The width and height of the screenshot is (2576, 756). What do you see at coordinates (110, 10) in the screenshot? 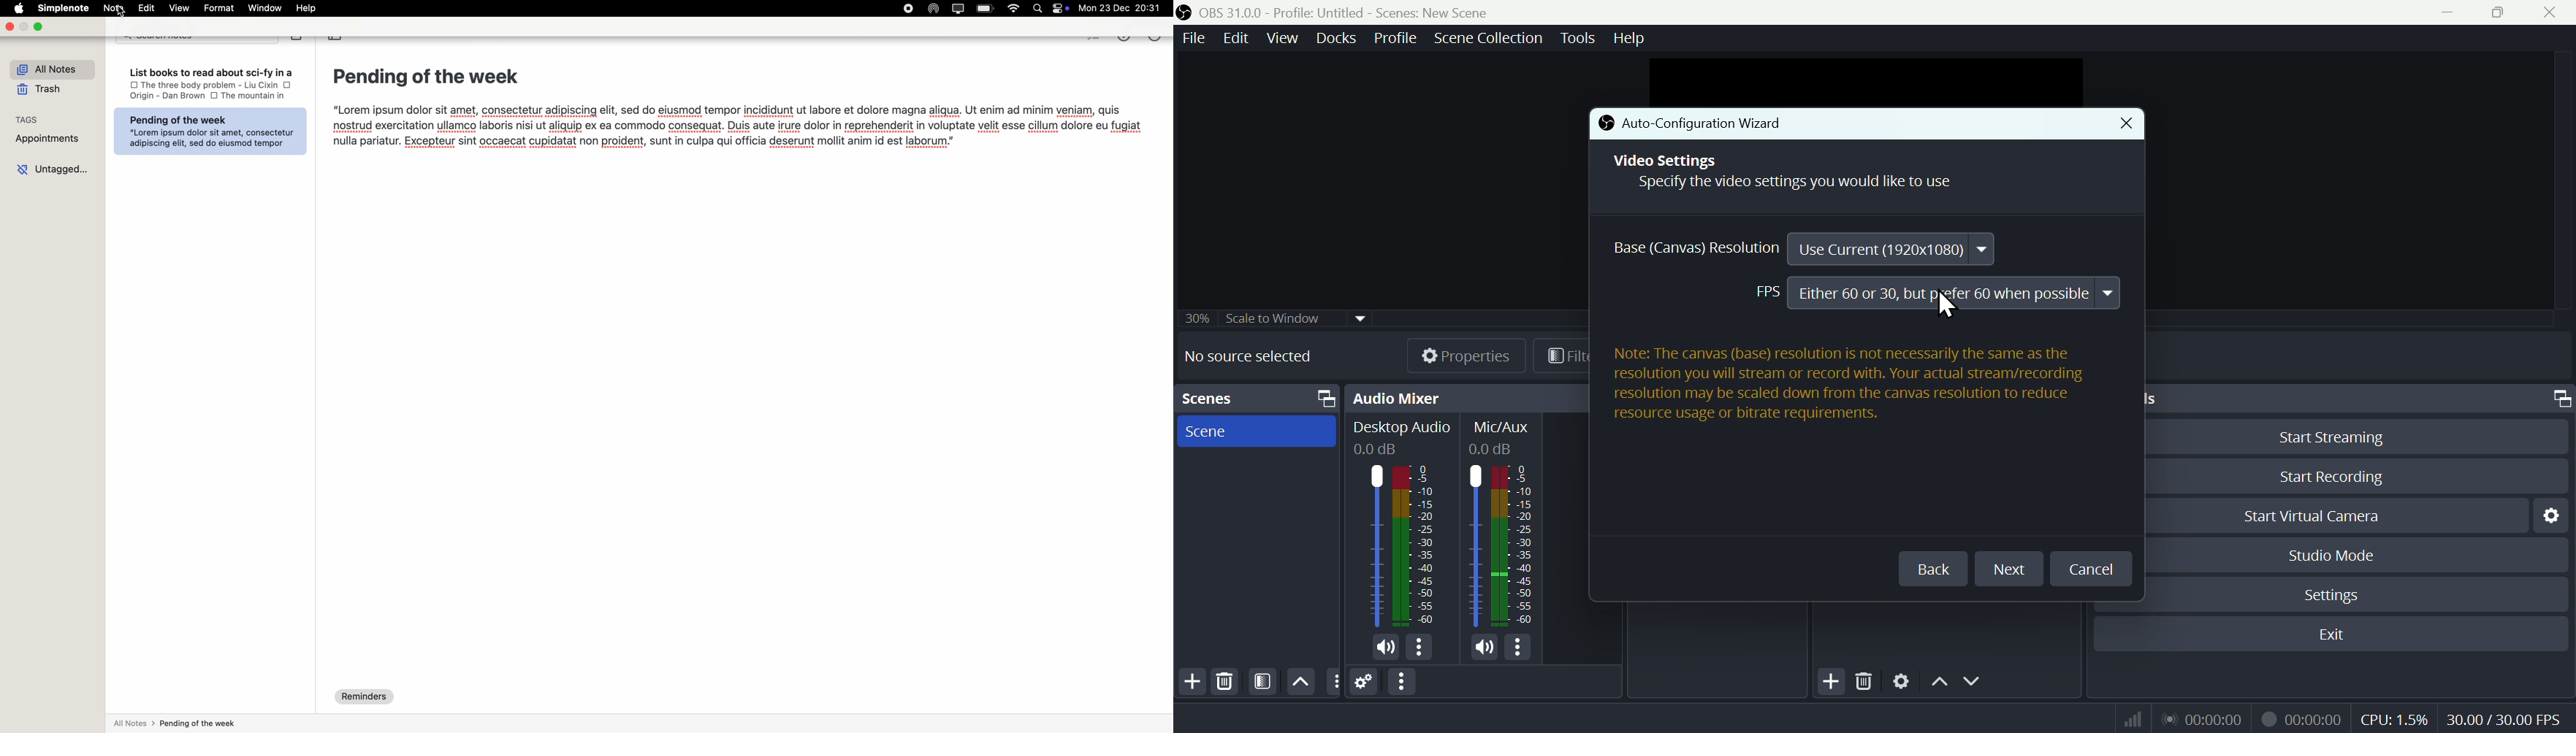
I see `Note` at bounding box center [110, 10].